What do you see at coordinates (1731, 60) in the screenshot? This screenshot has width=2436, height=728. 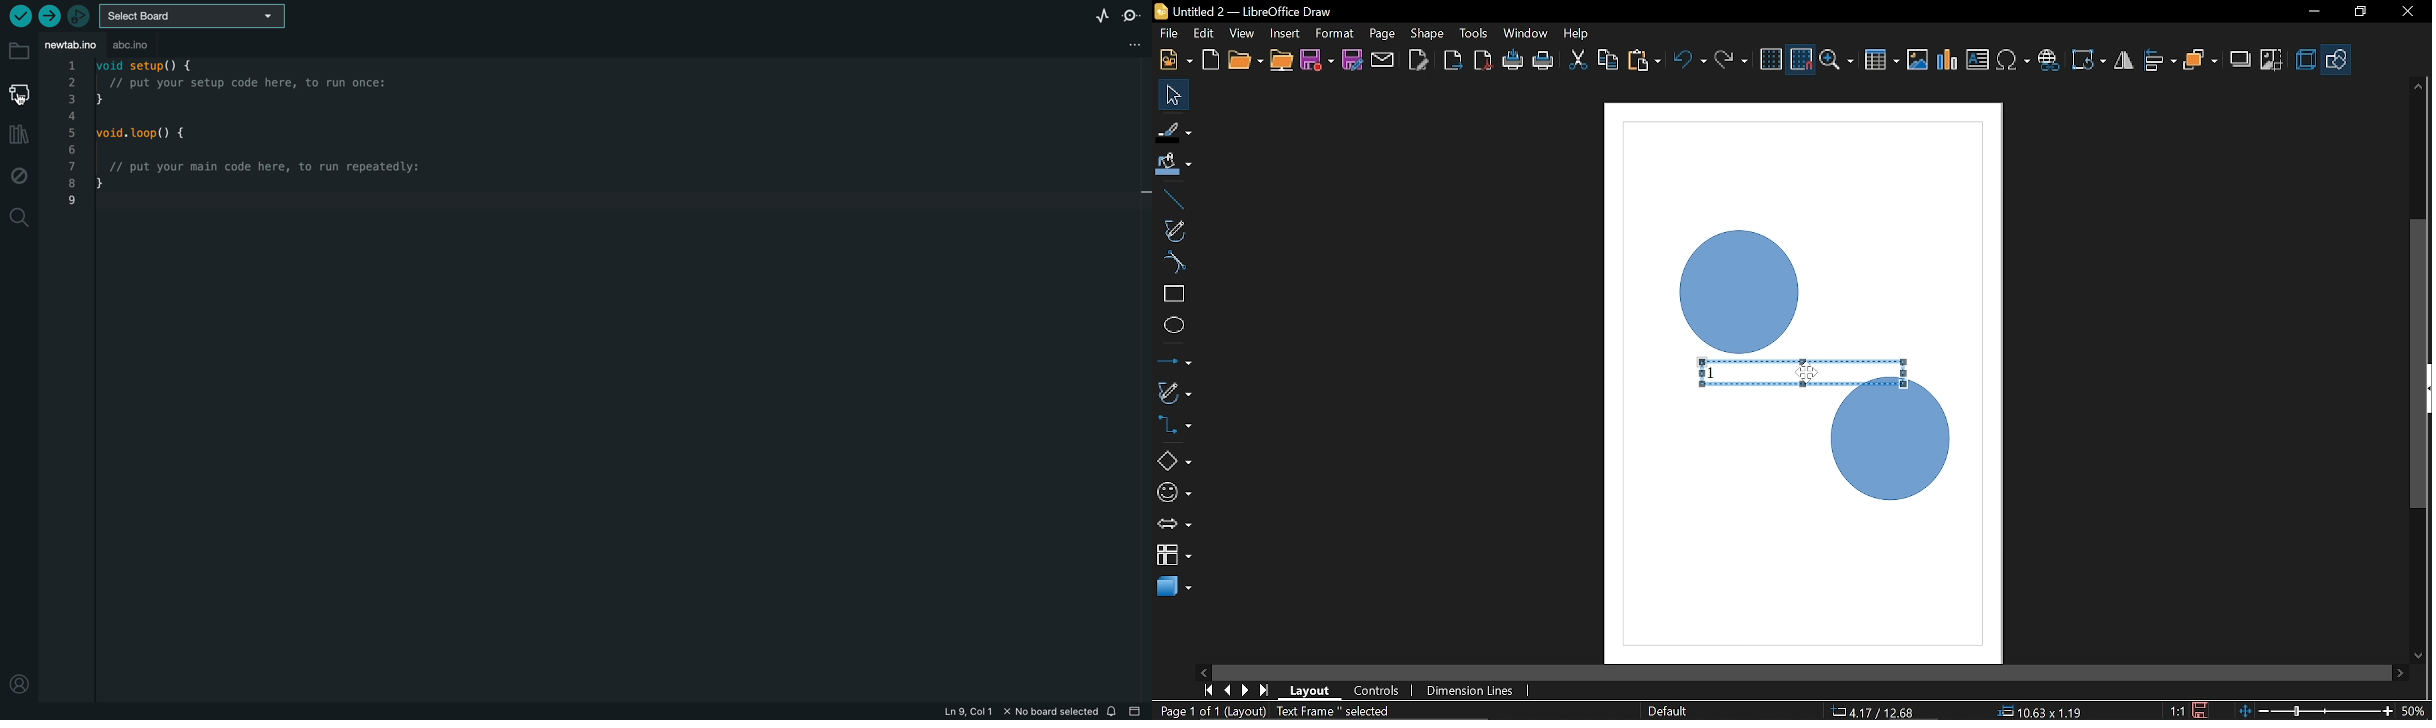 I see `redo` at bounding box center [1731, 60].